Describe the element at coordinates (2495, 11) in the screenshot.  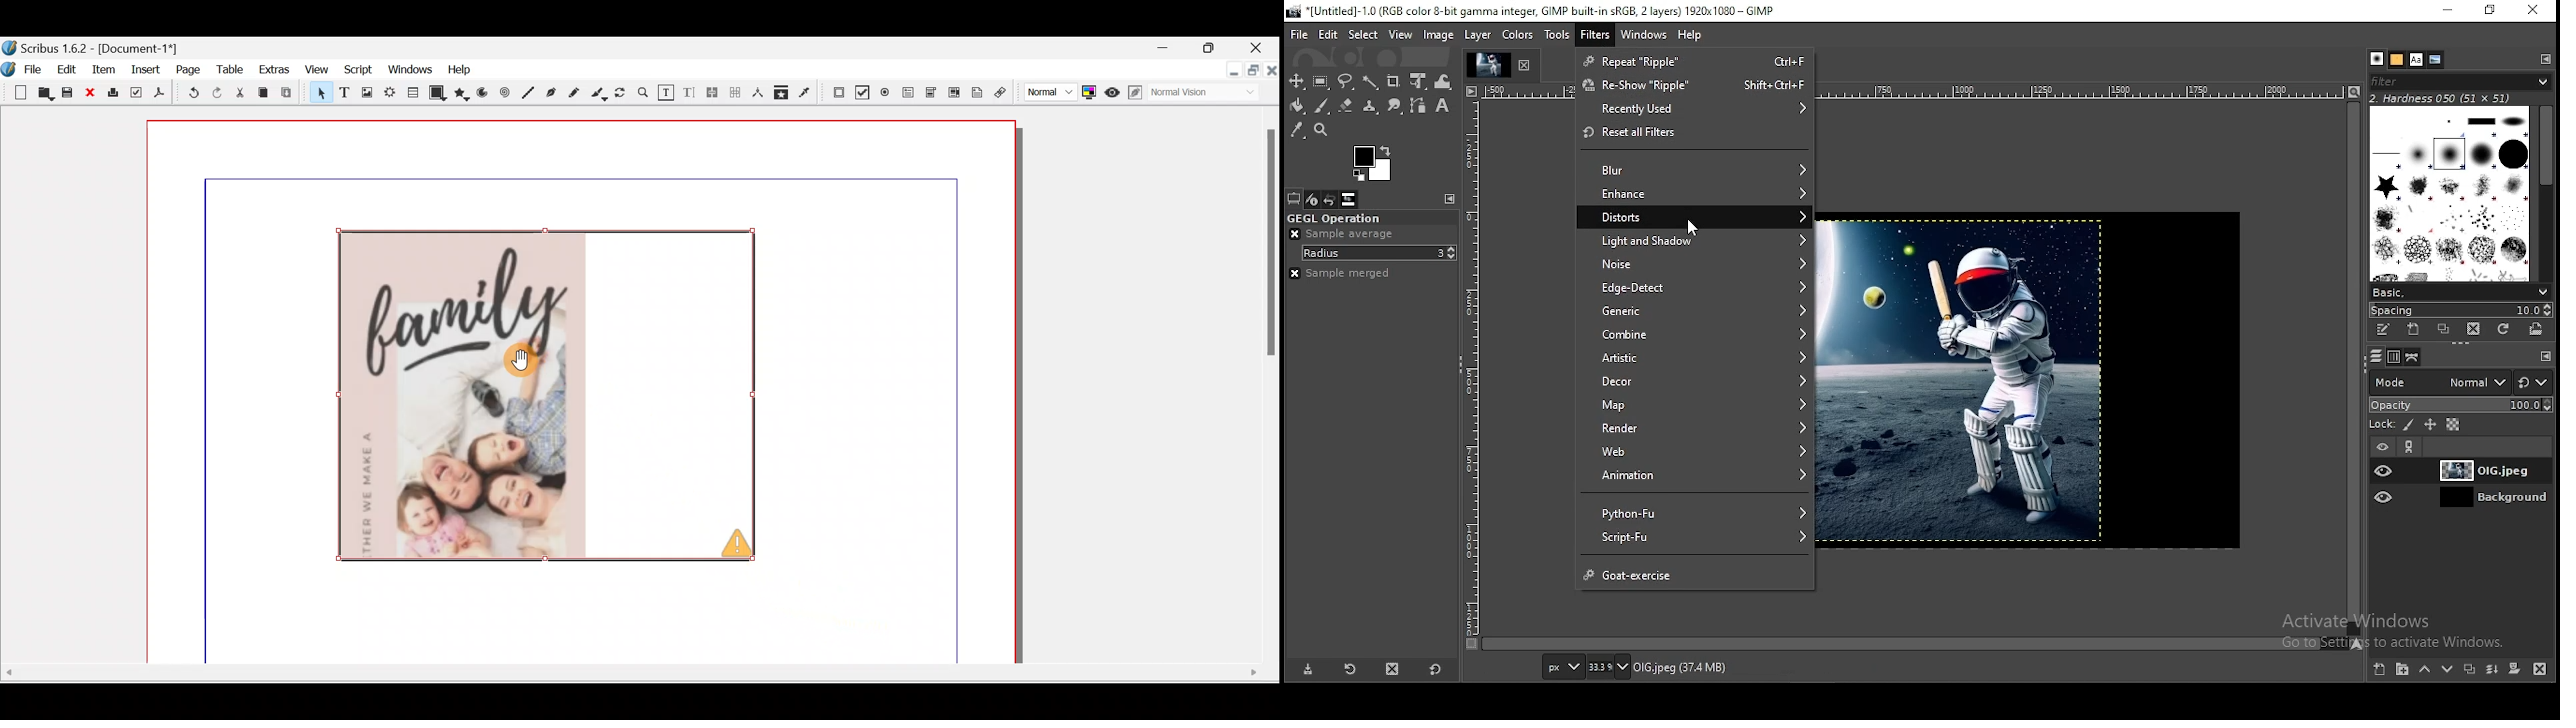
I see `restore` at that location.